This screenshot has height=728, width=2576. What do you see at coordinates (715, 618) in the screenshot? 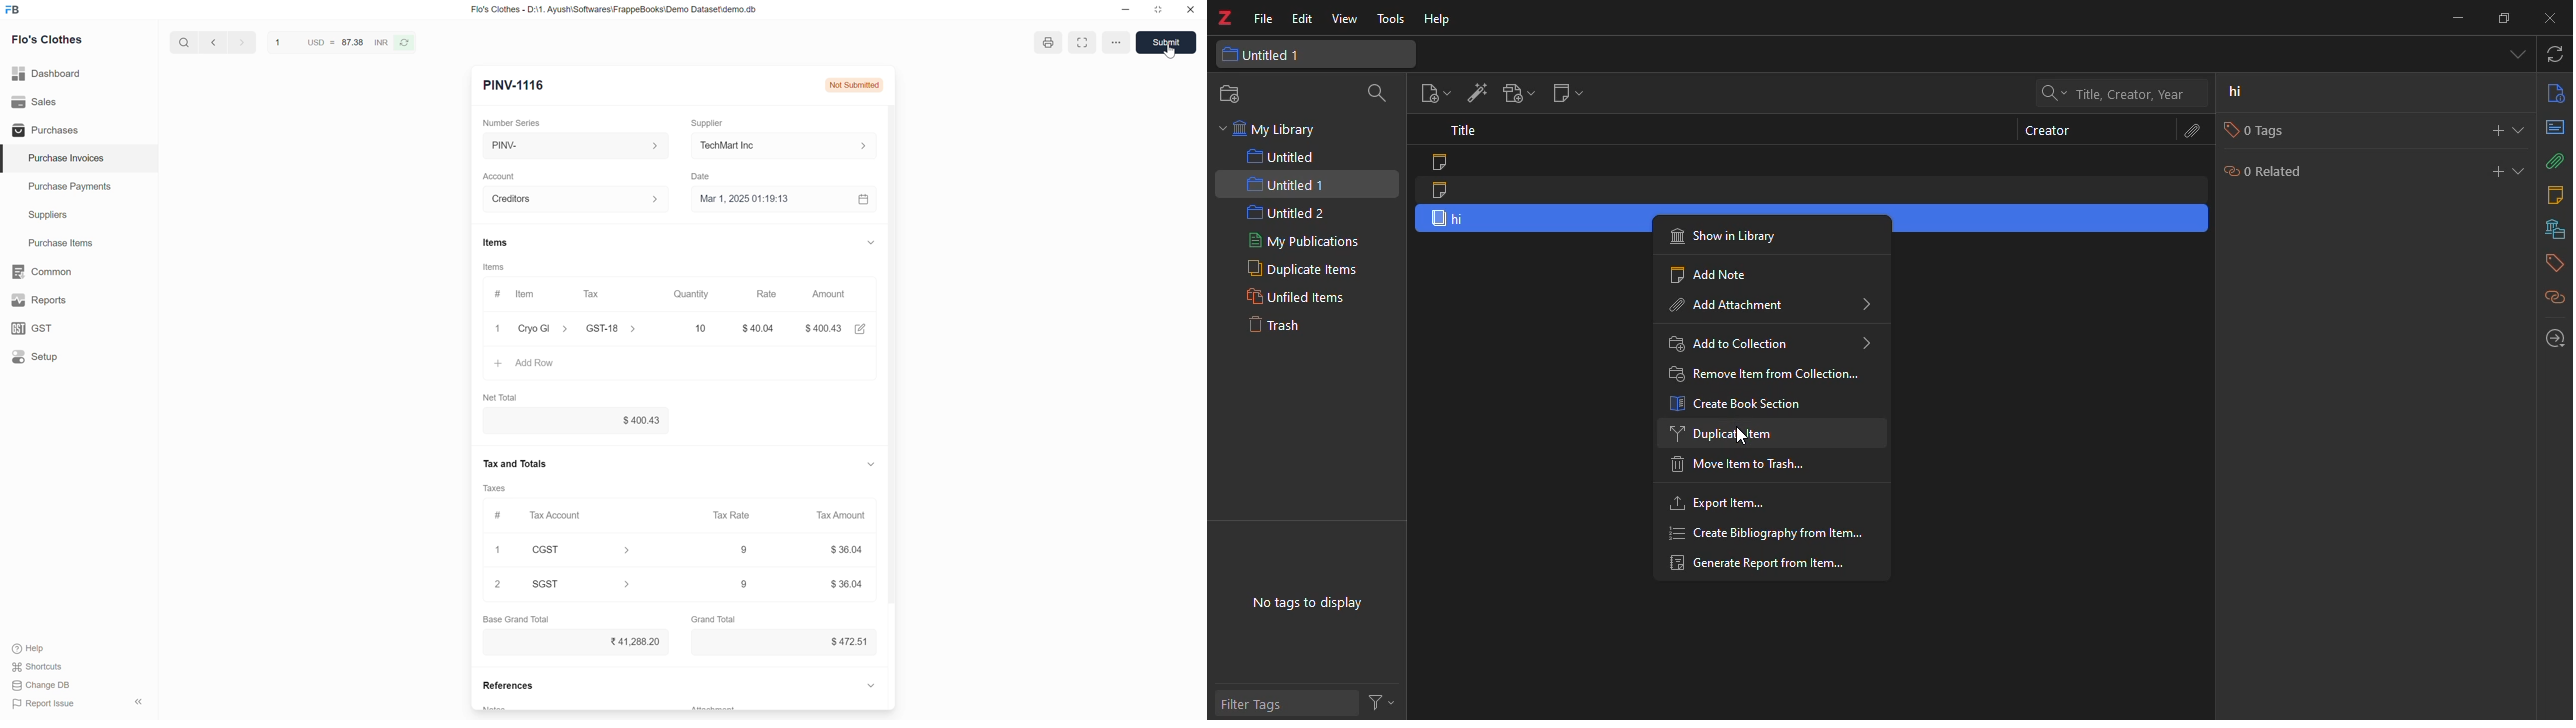
I see `Grand Total` at bounding box center [715, 618].